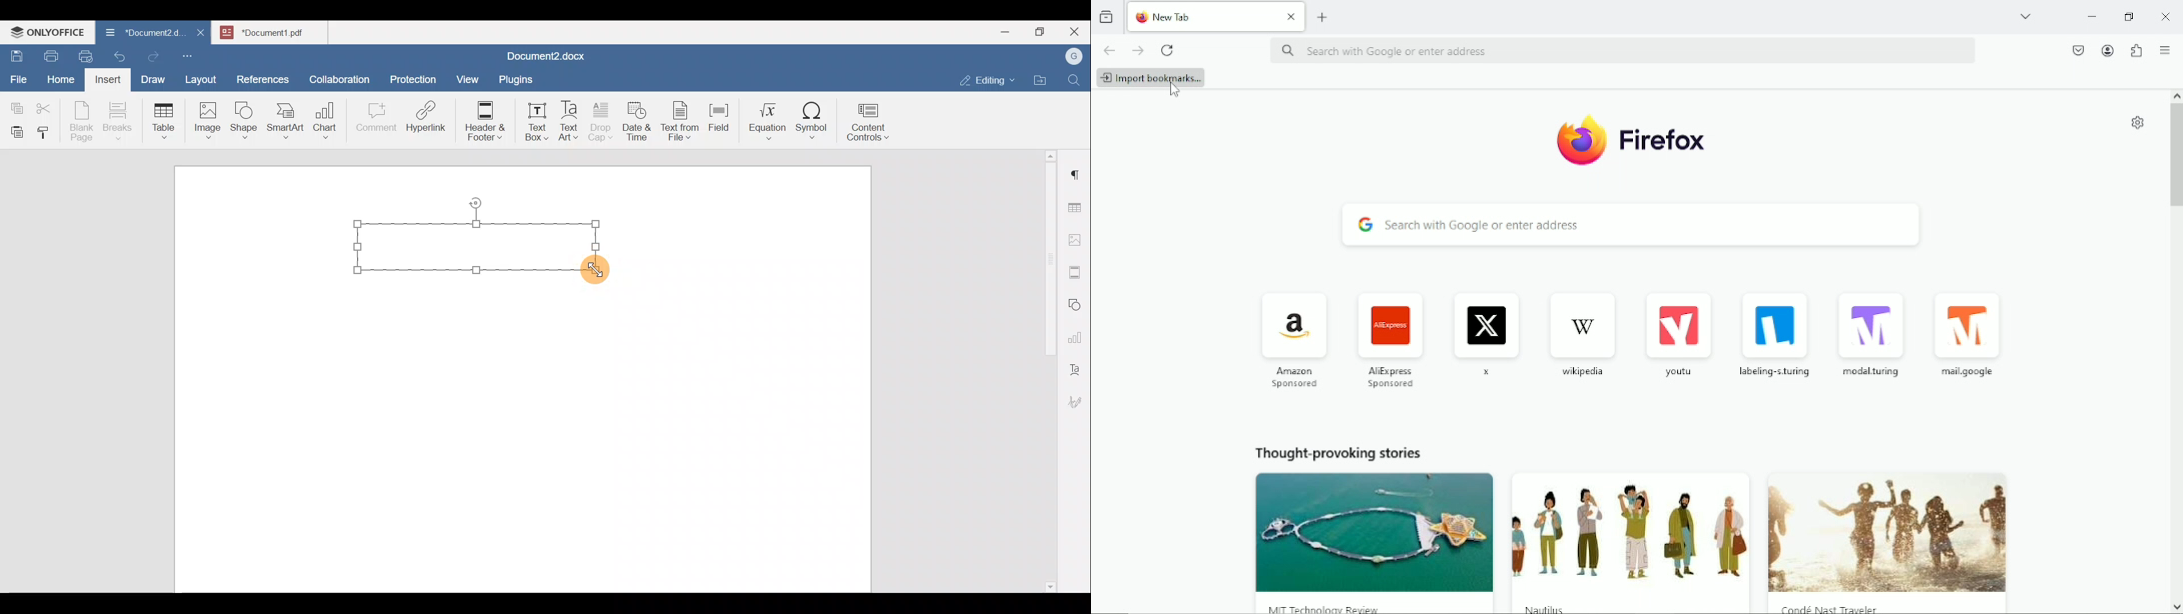  I want to click on Protection, so click(417, 78).